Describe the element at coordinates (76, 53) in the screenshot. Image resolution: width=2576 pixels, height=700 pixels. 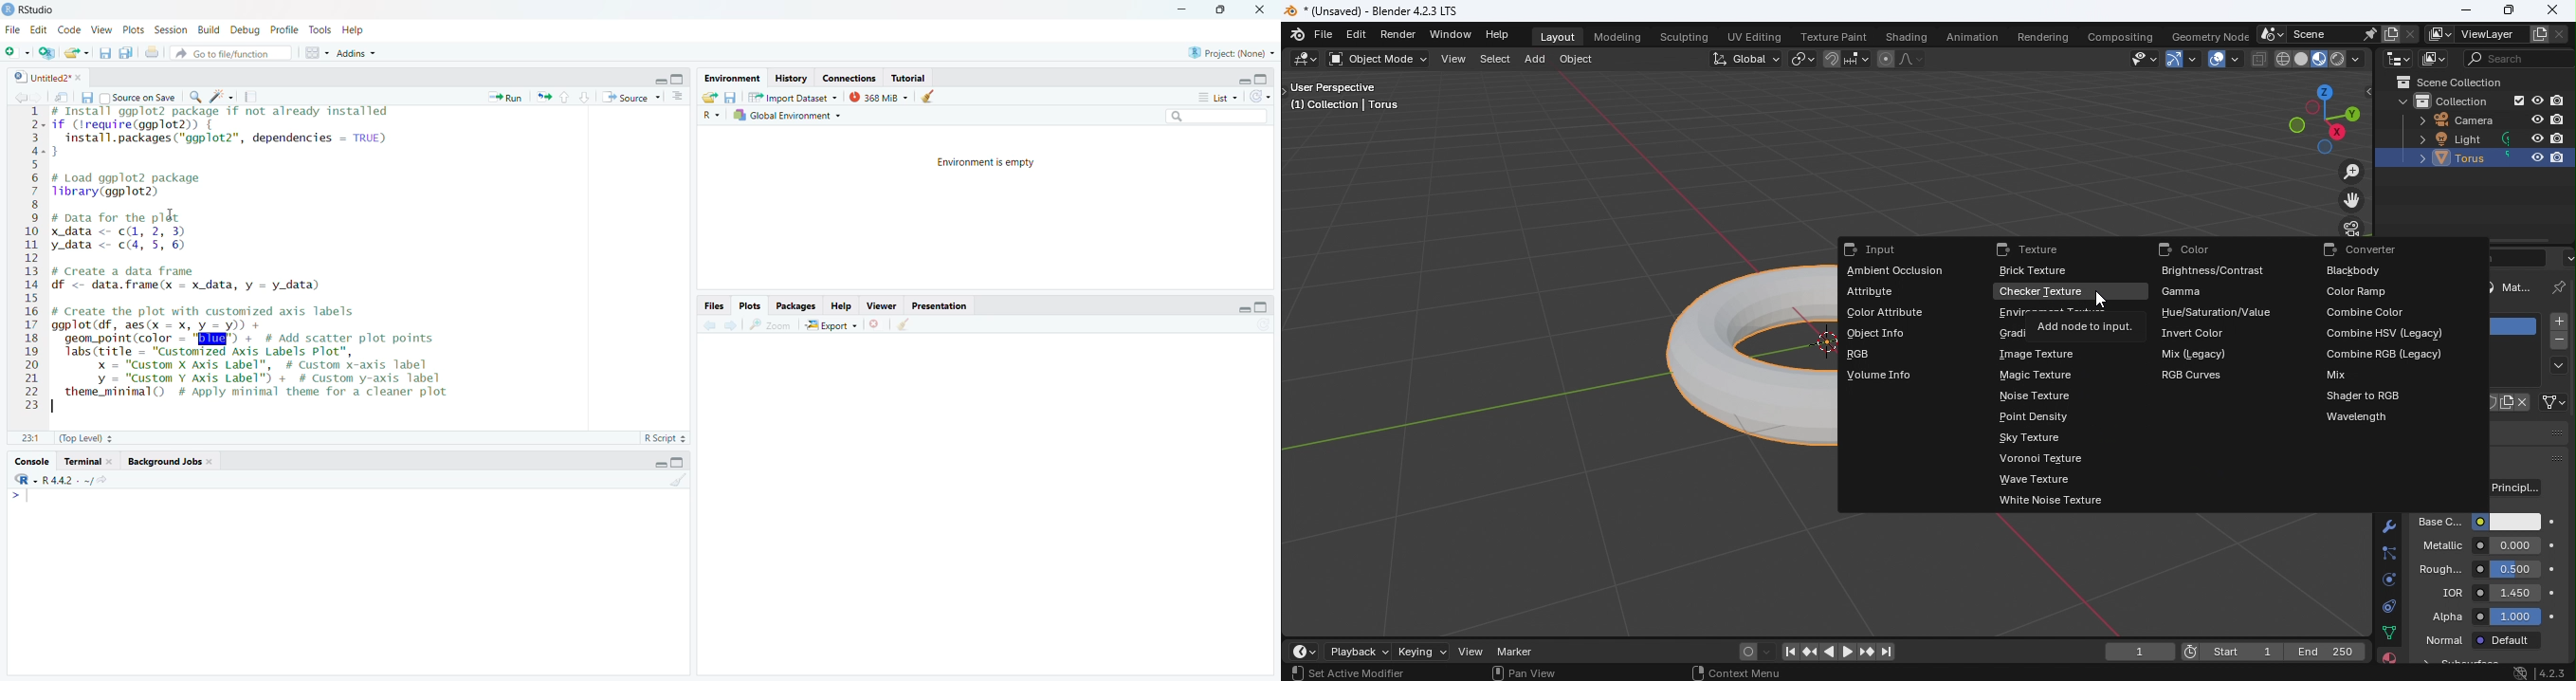
I see `export` at that location.